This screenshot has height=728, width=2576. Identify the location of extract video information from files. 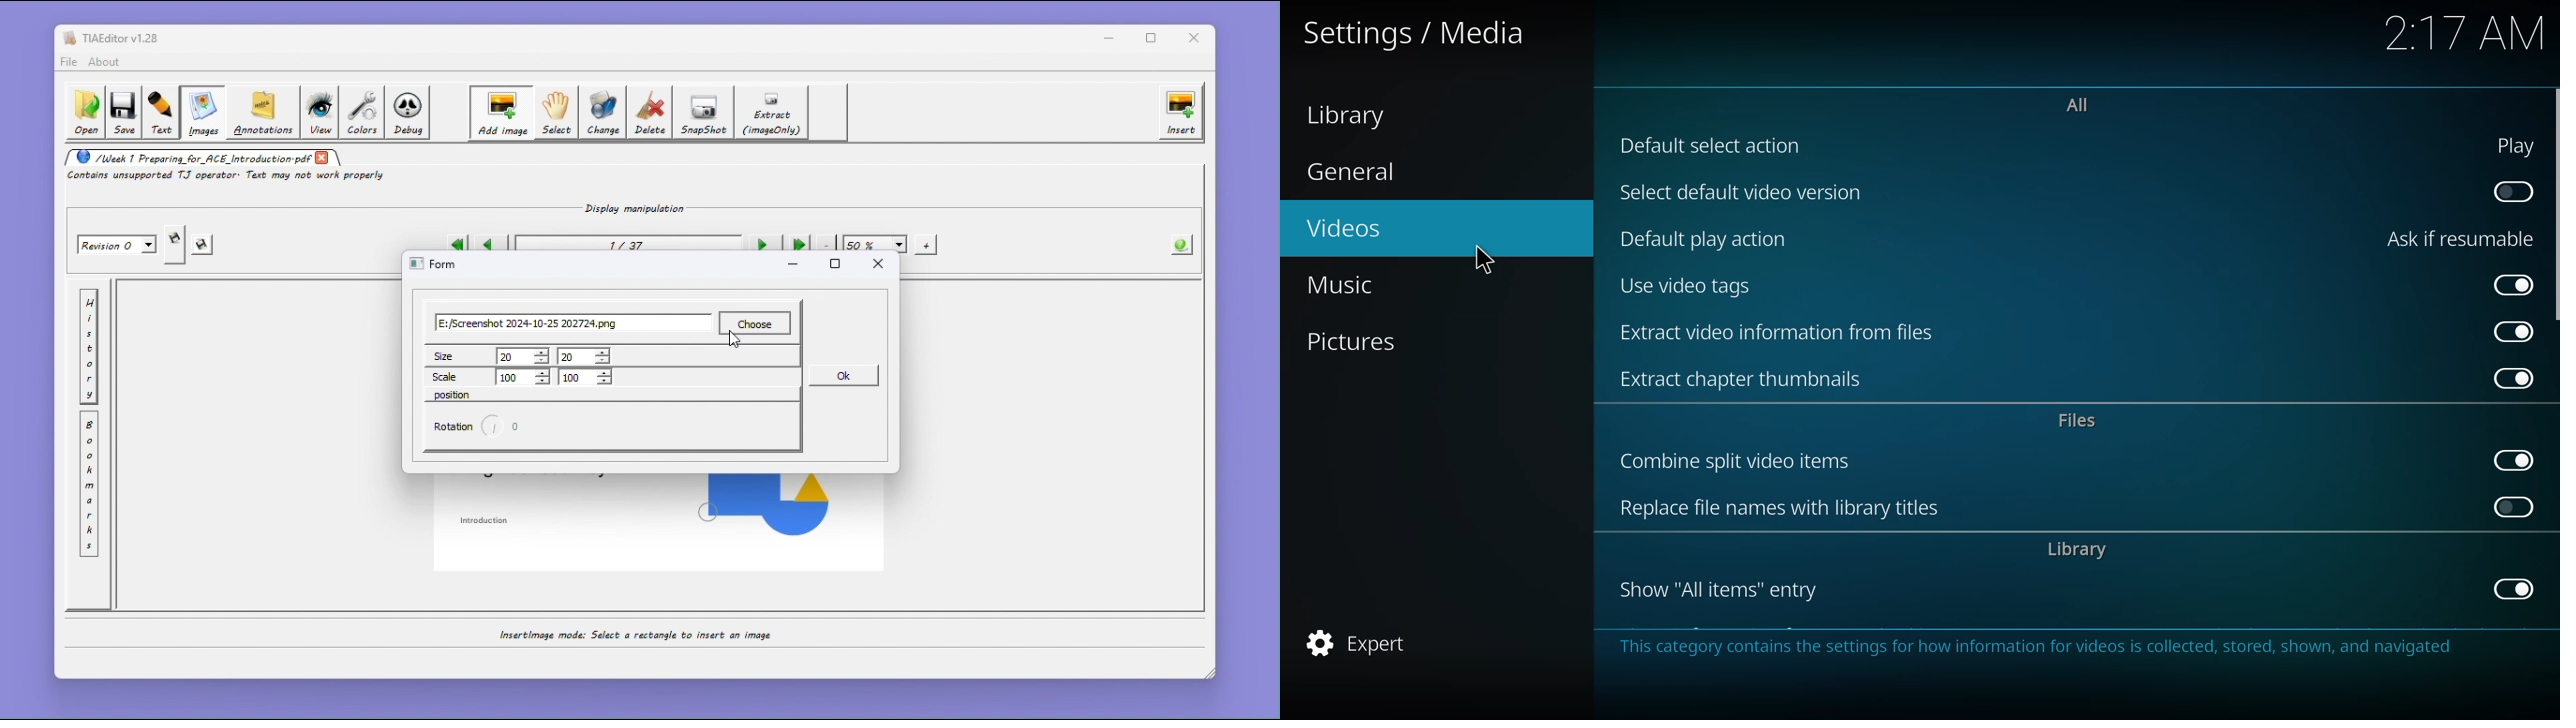
(1781, 335).